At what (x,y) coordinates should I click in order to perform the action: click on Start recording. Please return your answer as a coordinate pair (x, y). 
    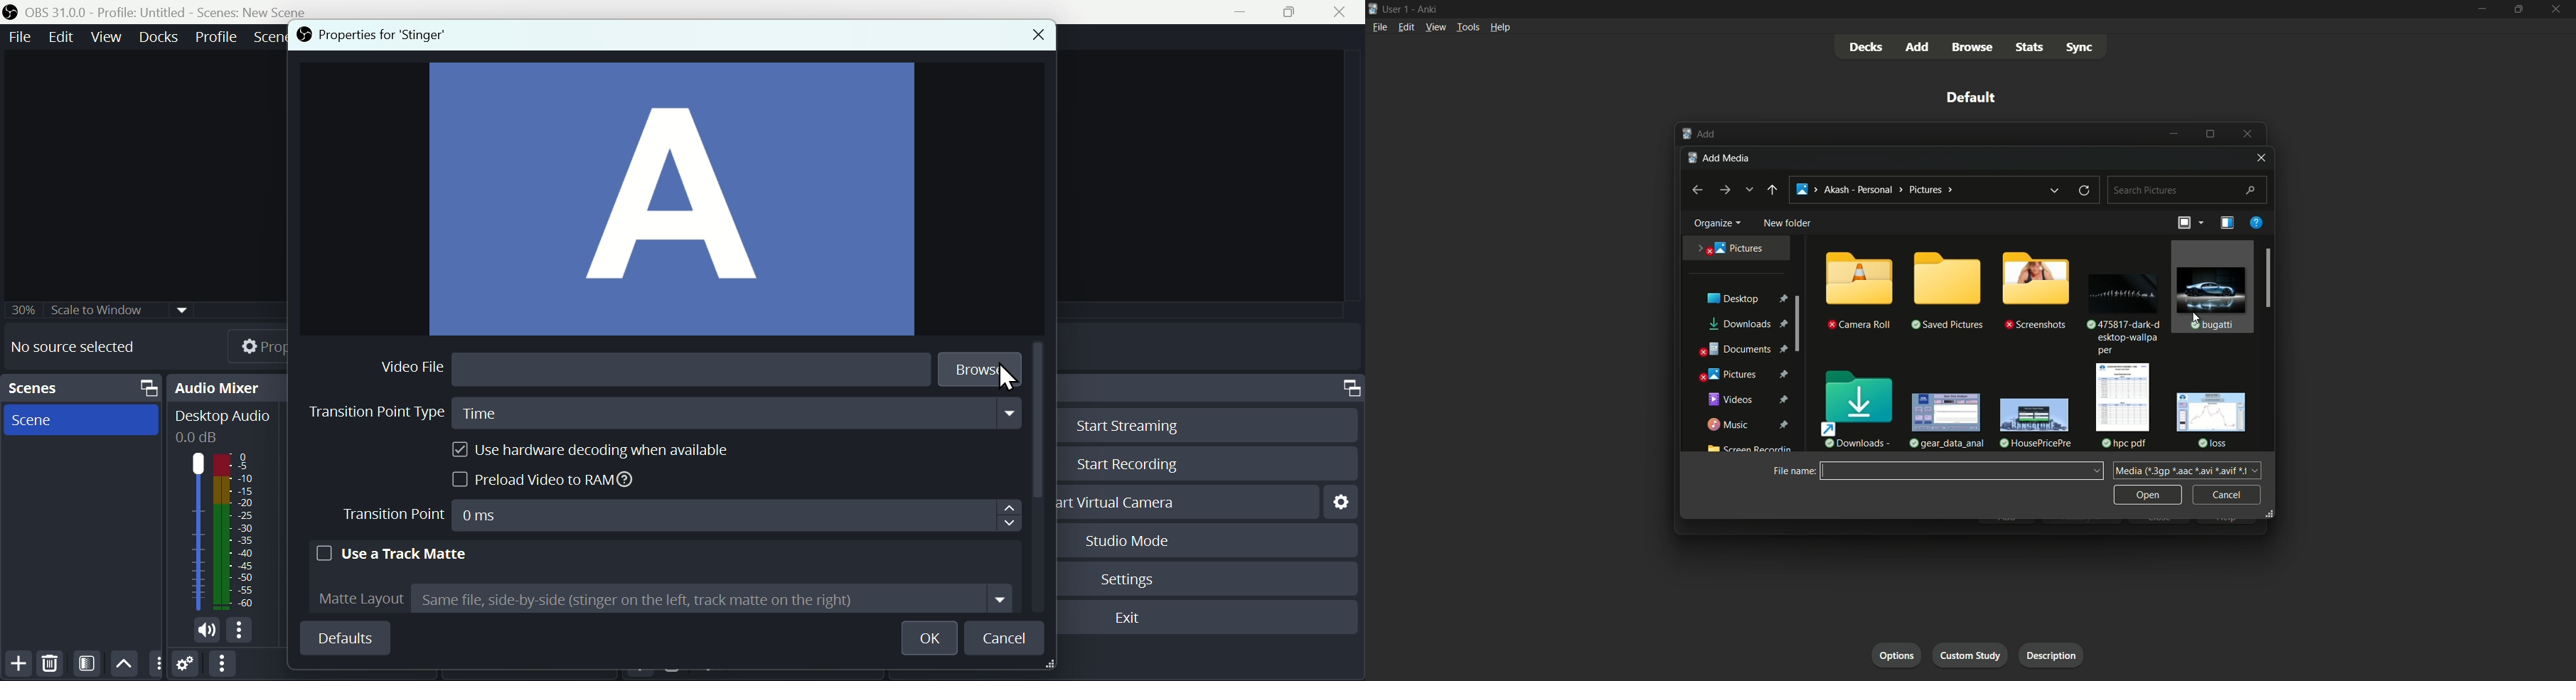
    Looking at the image, I should click on (1124, 466).